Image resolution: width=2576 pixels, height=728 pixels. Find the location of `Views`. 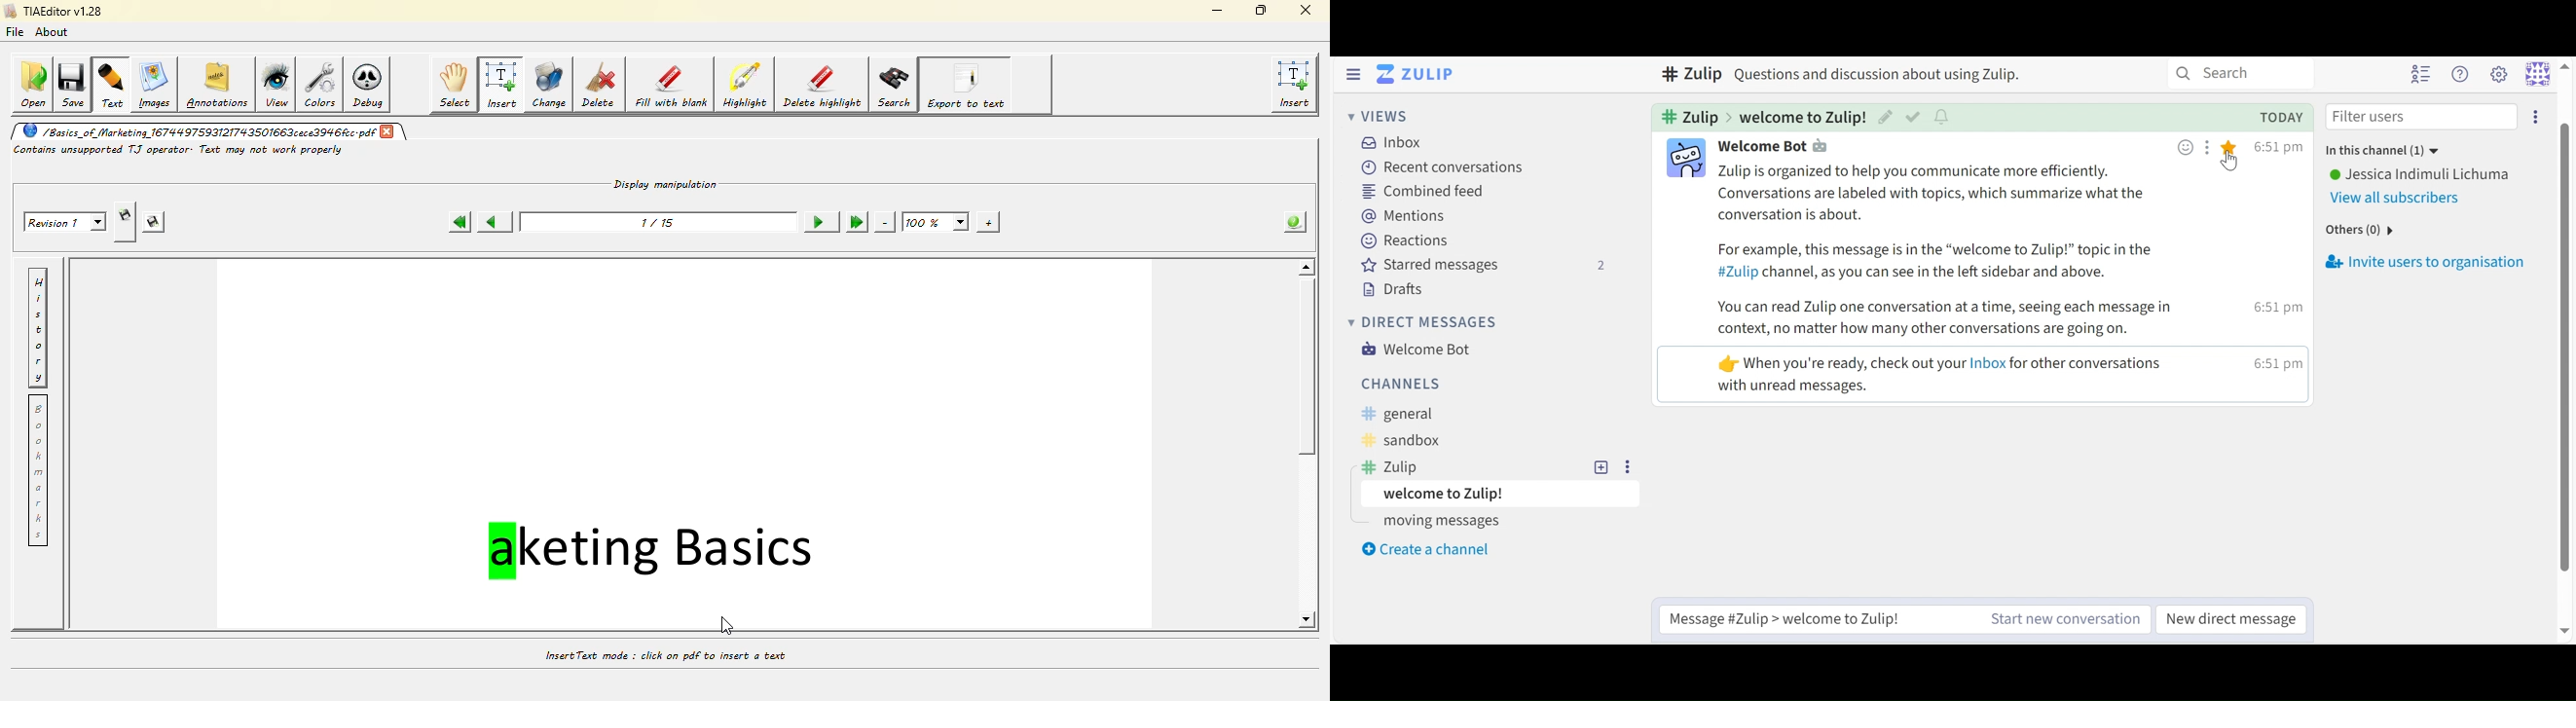

Views is located at coordinates (1377, 116).